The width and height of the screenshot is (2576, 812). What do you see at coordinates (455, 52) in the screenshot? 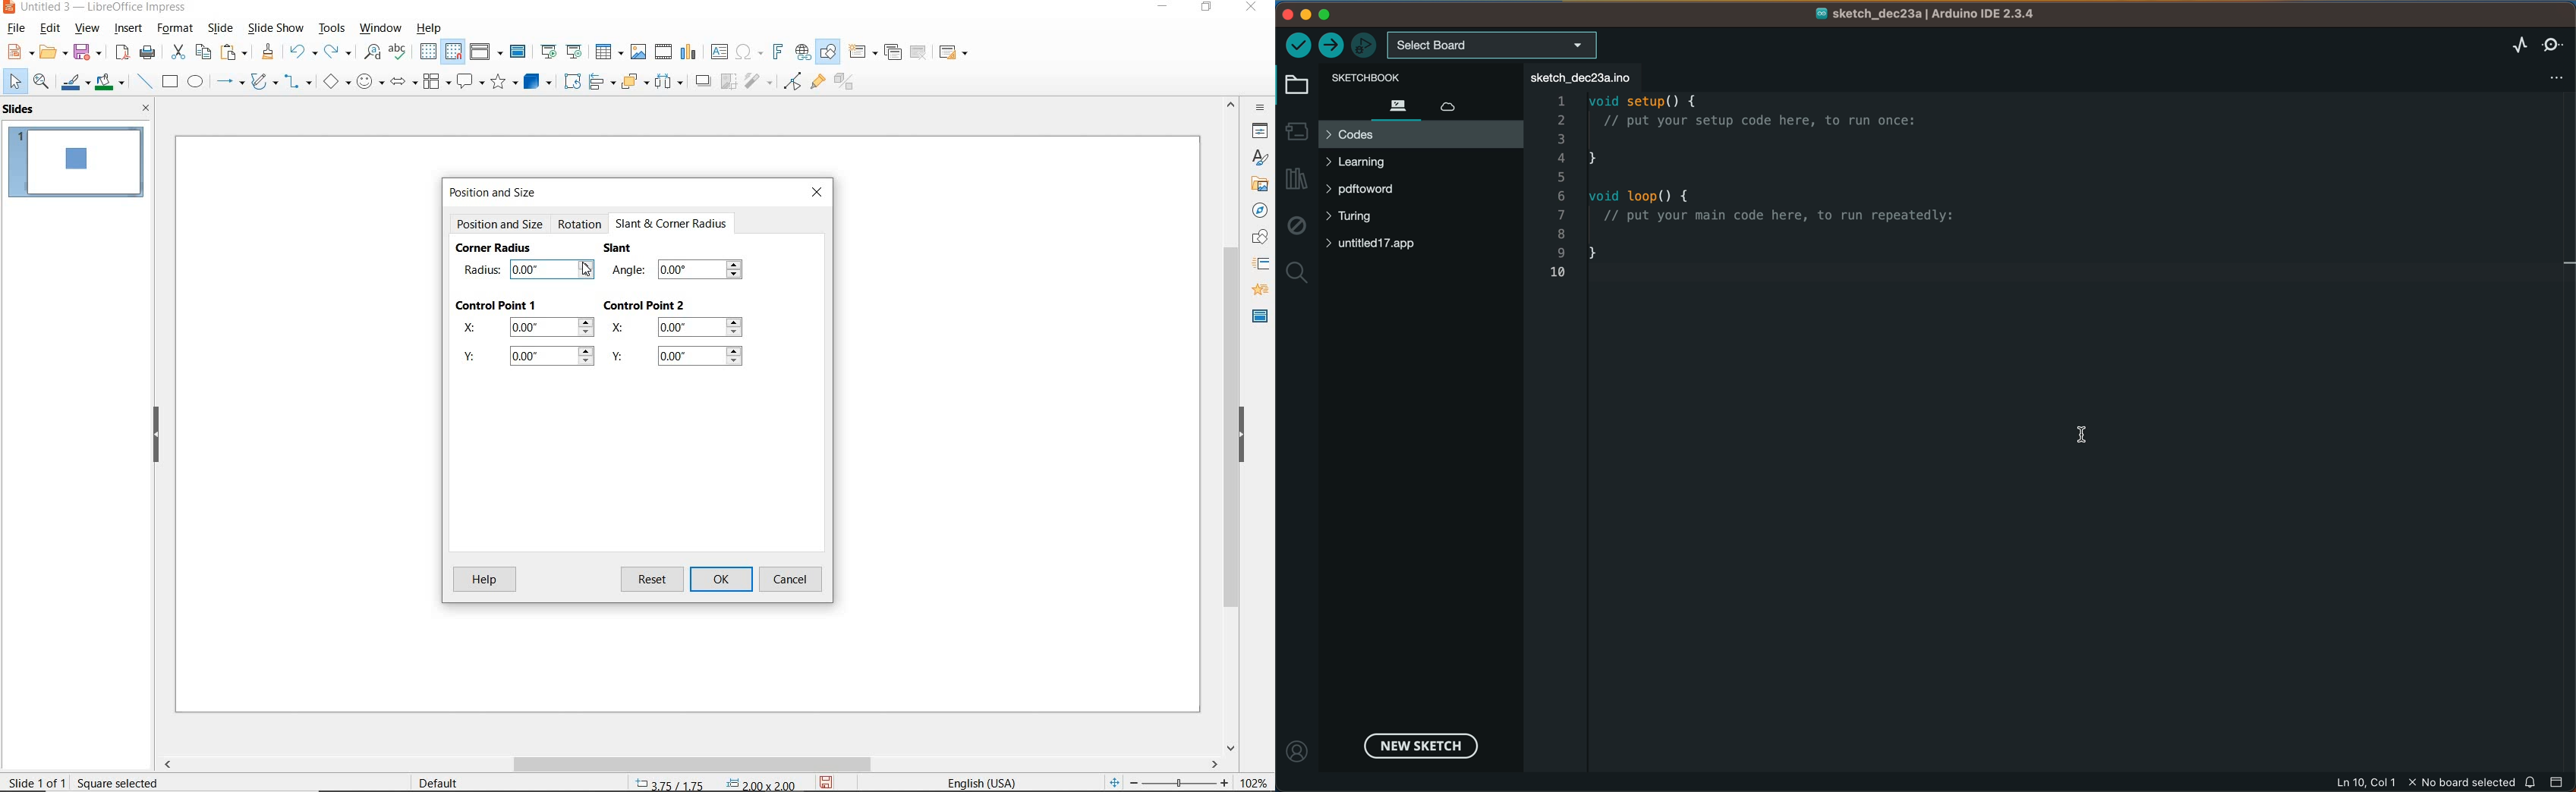
I see `snap to grid` at bounding box center [455, 52].